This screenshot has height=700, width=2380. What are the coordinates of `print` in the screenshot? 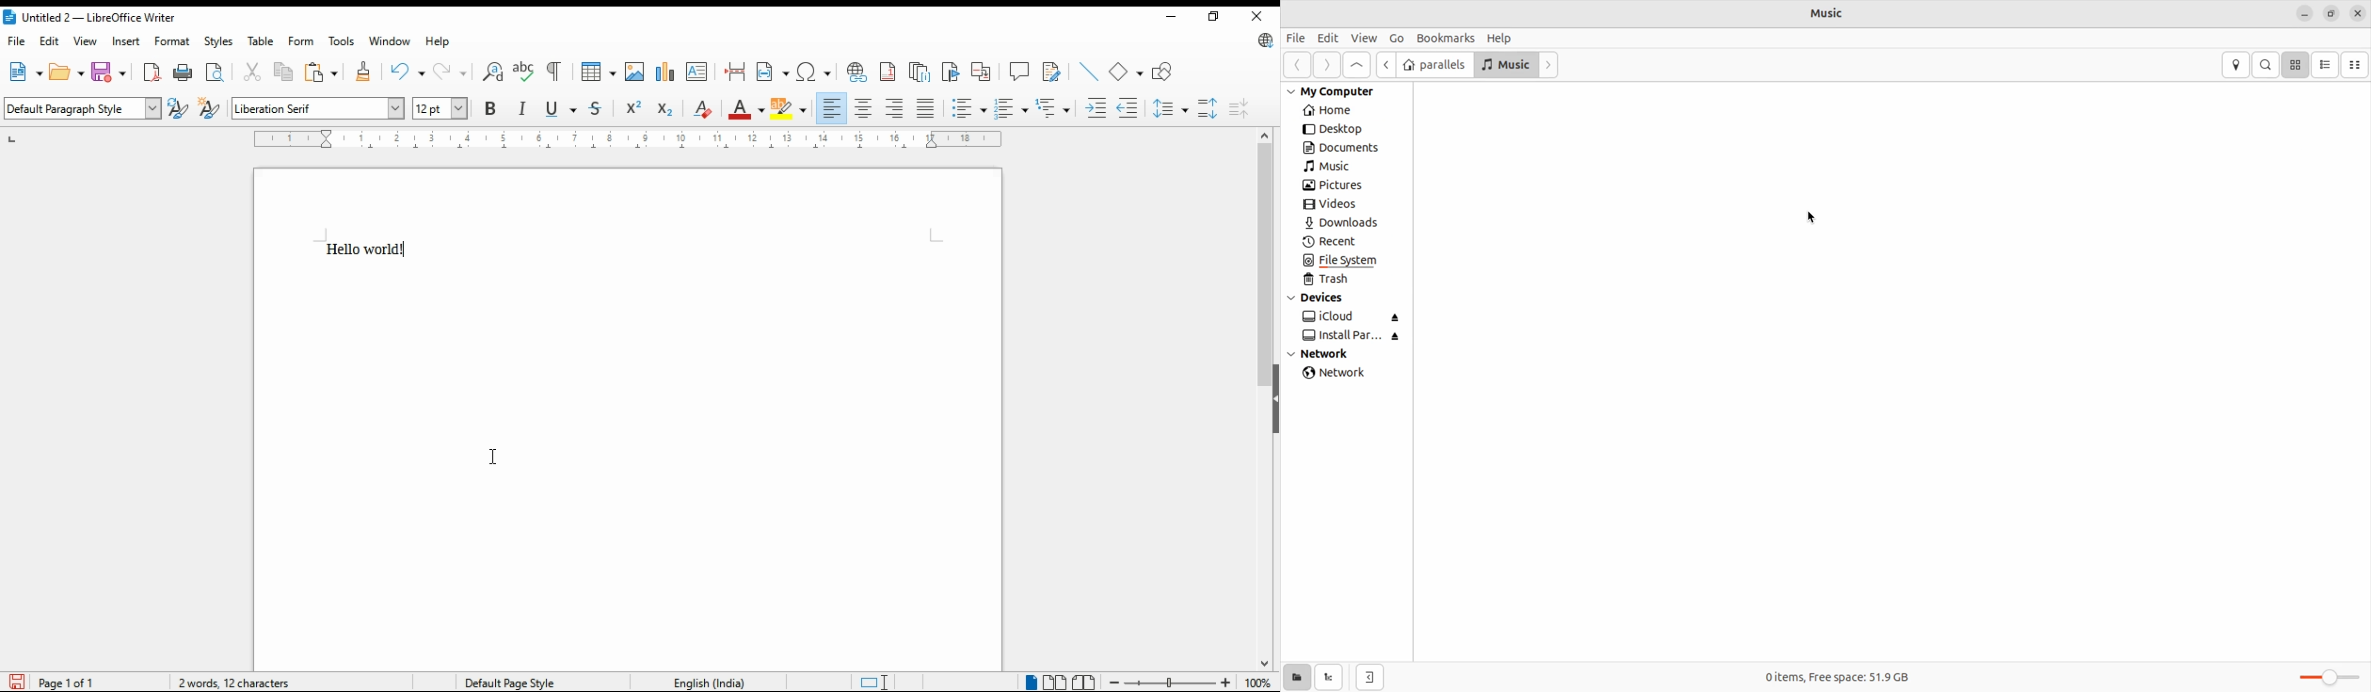 It's located at (183, 70).